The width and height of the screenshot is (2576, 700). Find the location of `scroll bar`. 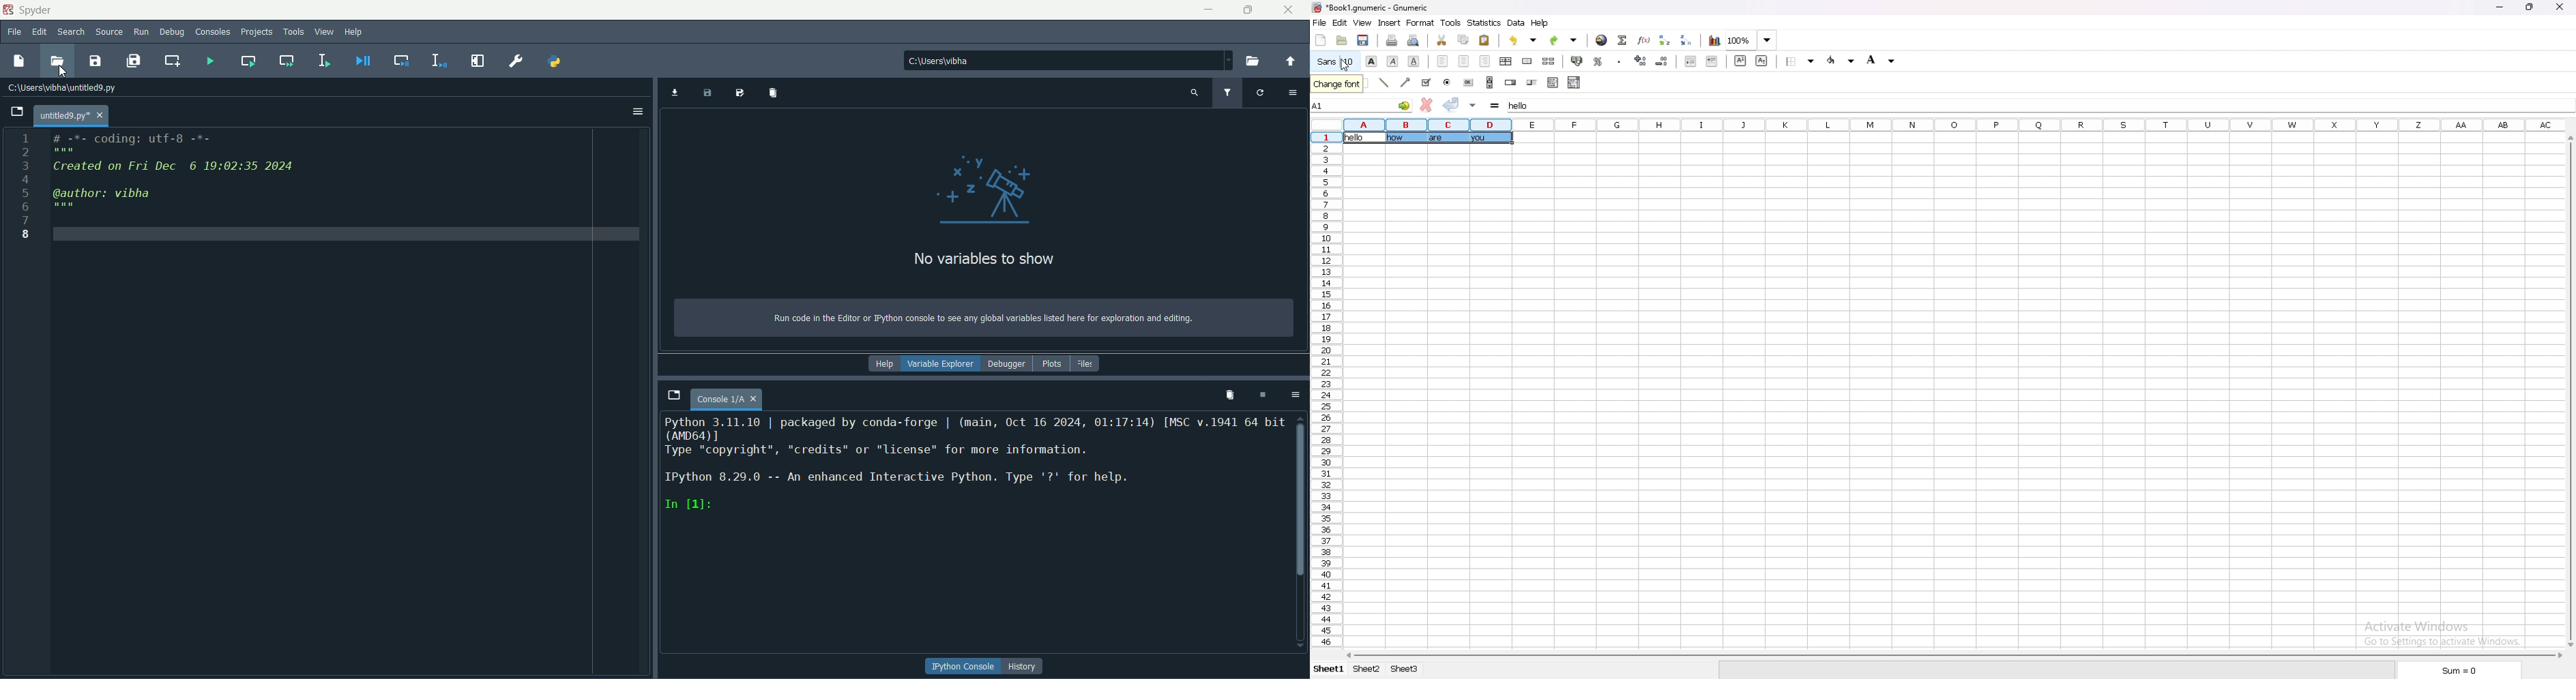

scroll bar is located at coordinates (1302, 496).